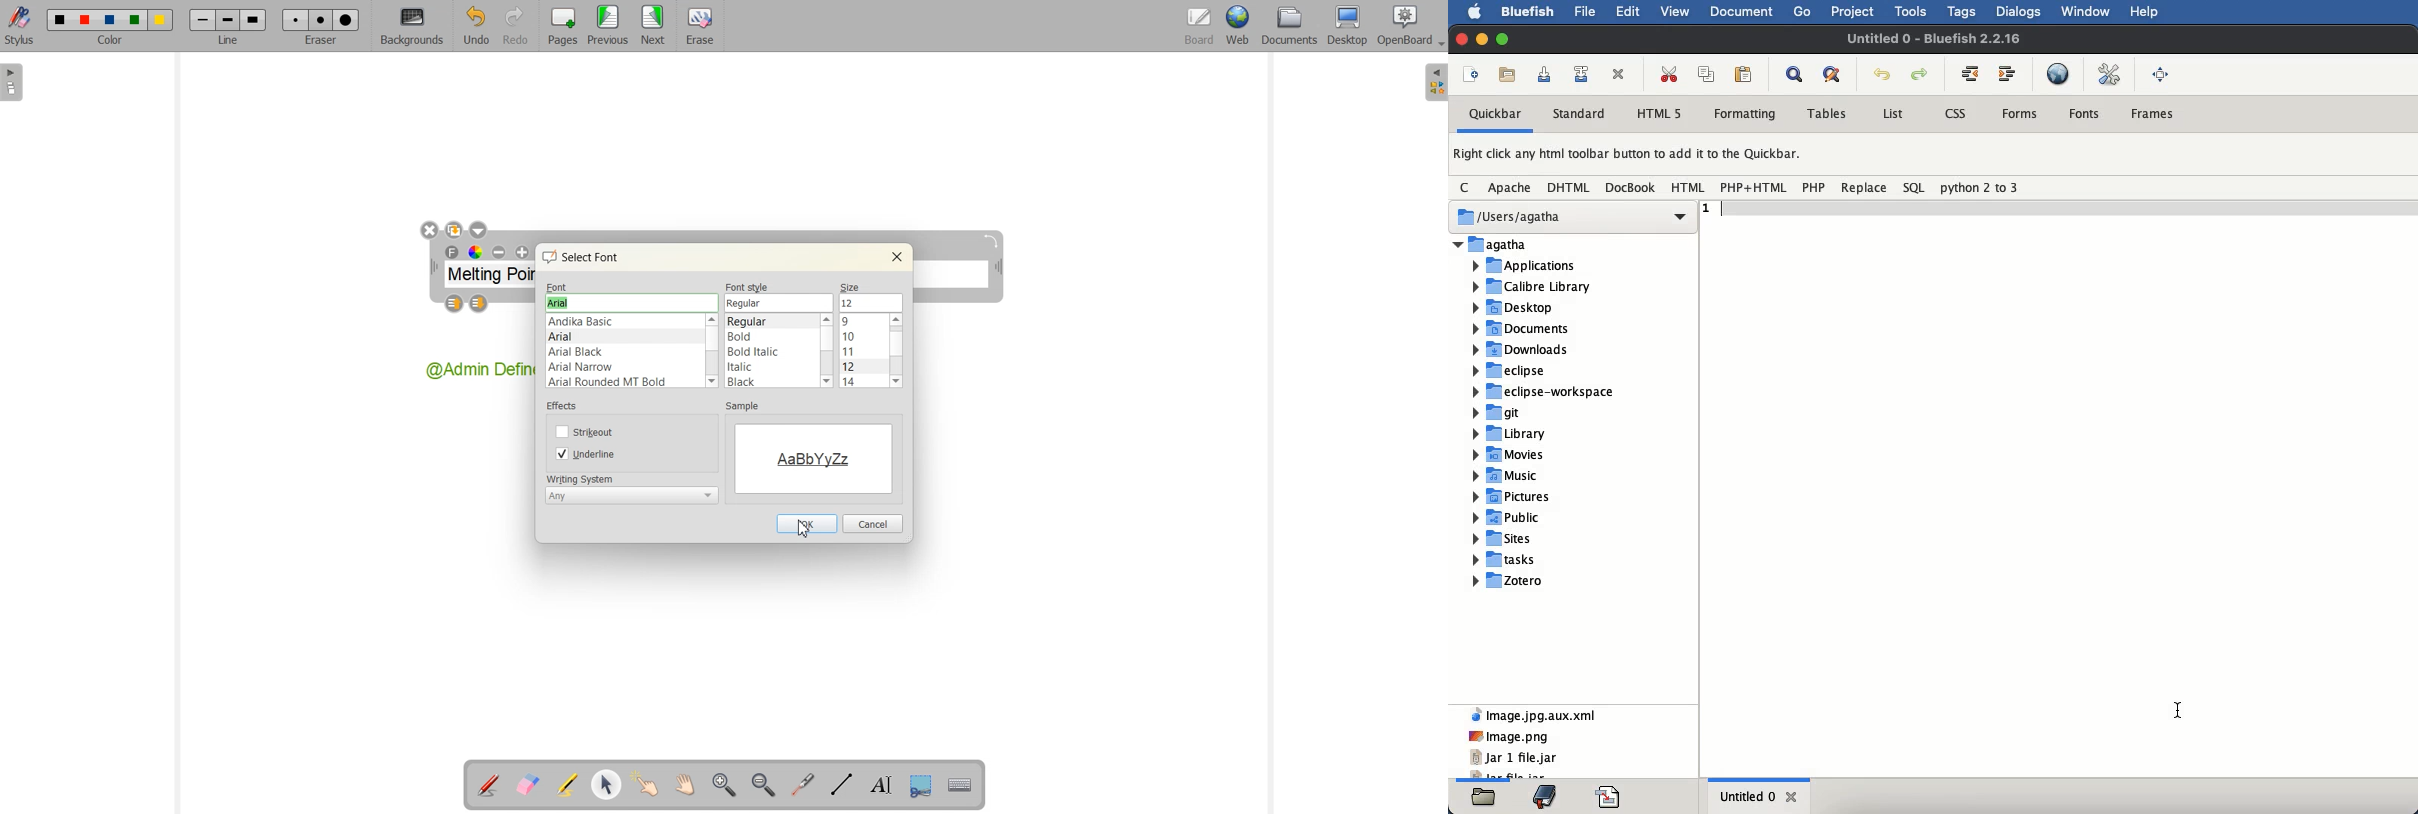 The height and width of the screenshot is (840, 2436). Describe the element at coordinates (1472, 77) in the screenshot. I see `new file` at that location.